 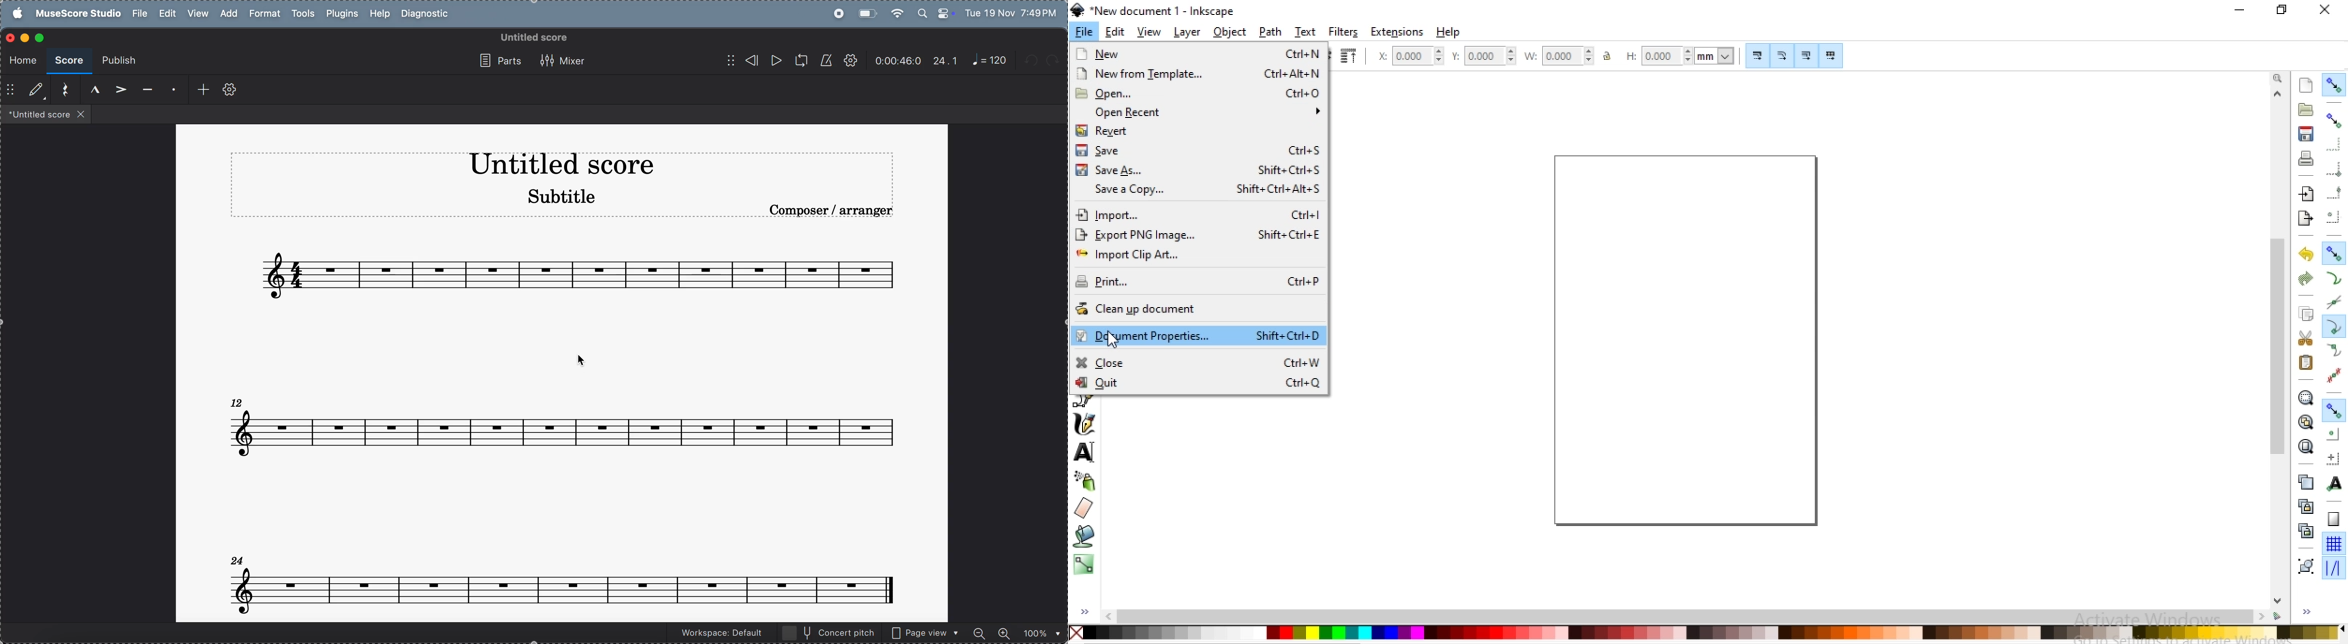 What do you see at coordinates (198, 90) in the screenshot?
I see `add` at bounding box center [198, 90].